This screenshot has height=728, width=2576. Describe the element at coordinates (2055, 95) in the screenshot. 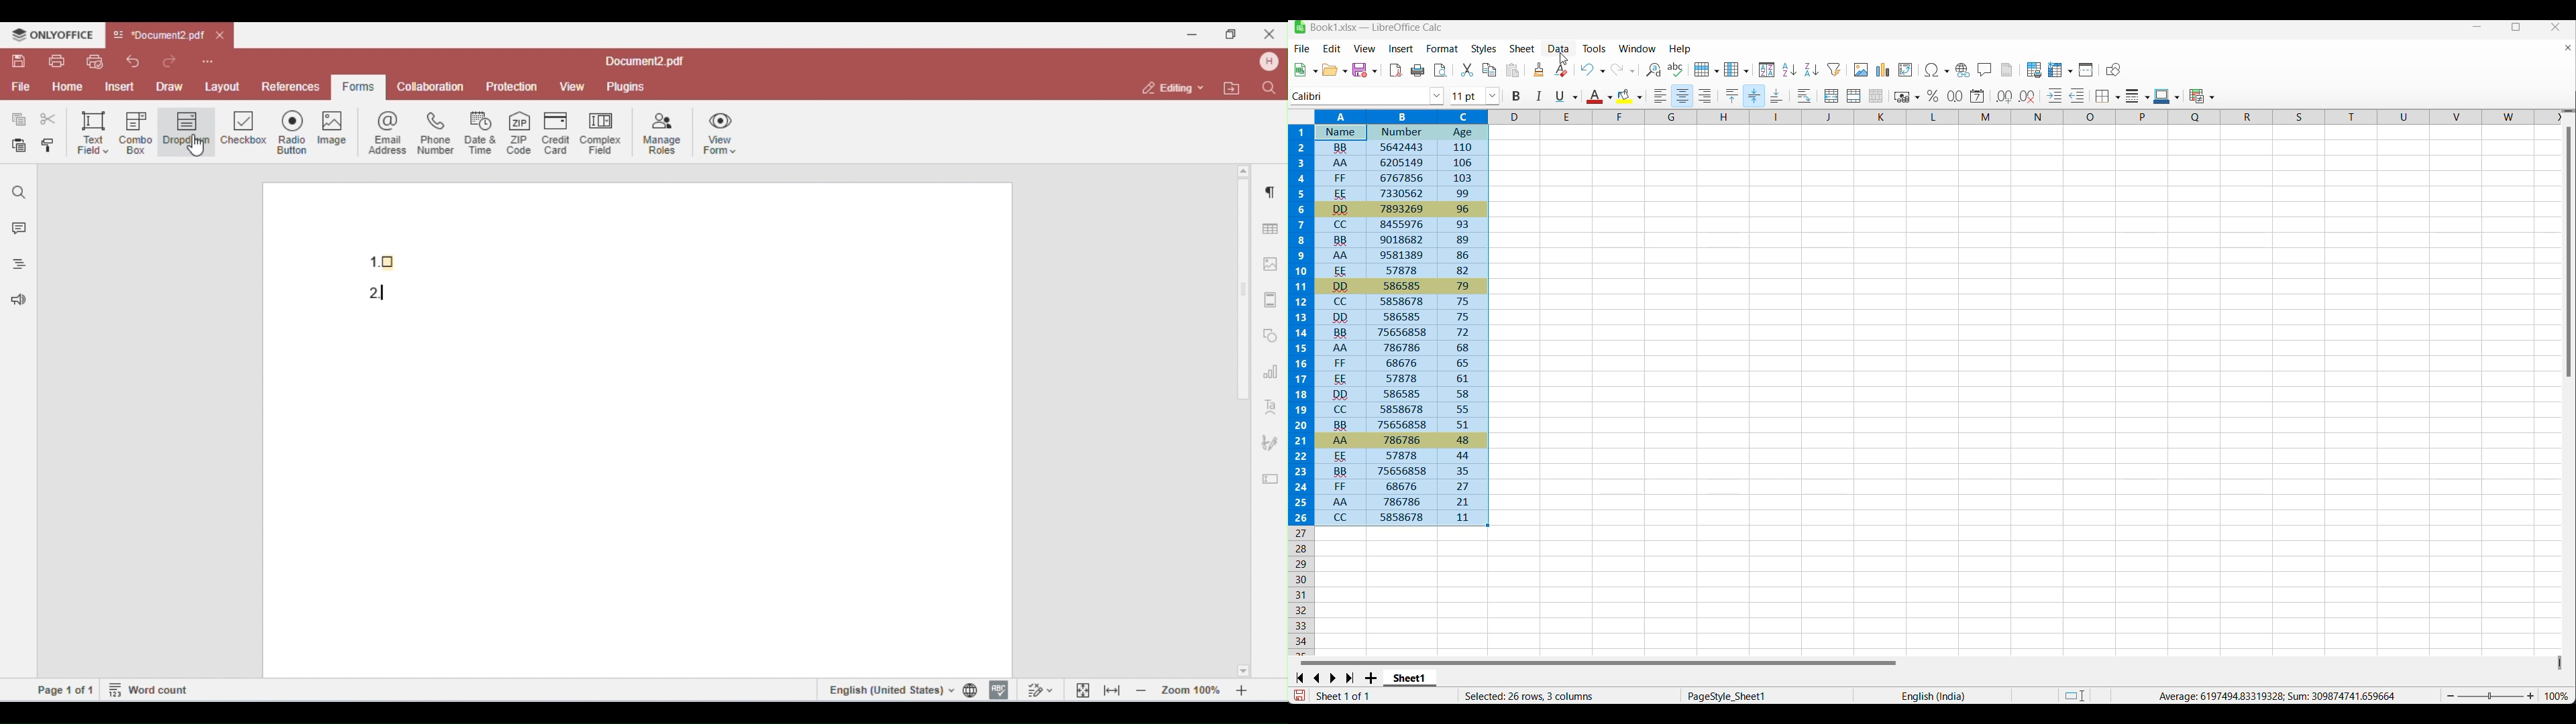

I see `Increase indentation` at that location.